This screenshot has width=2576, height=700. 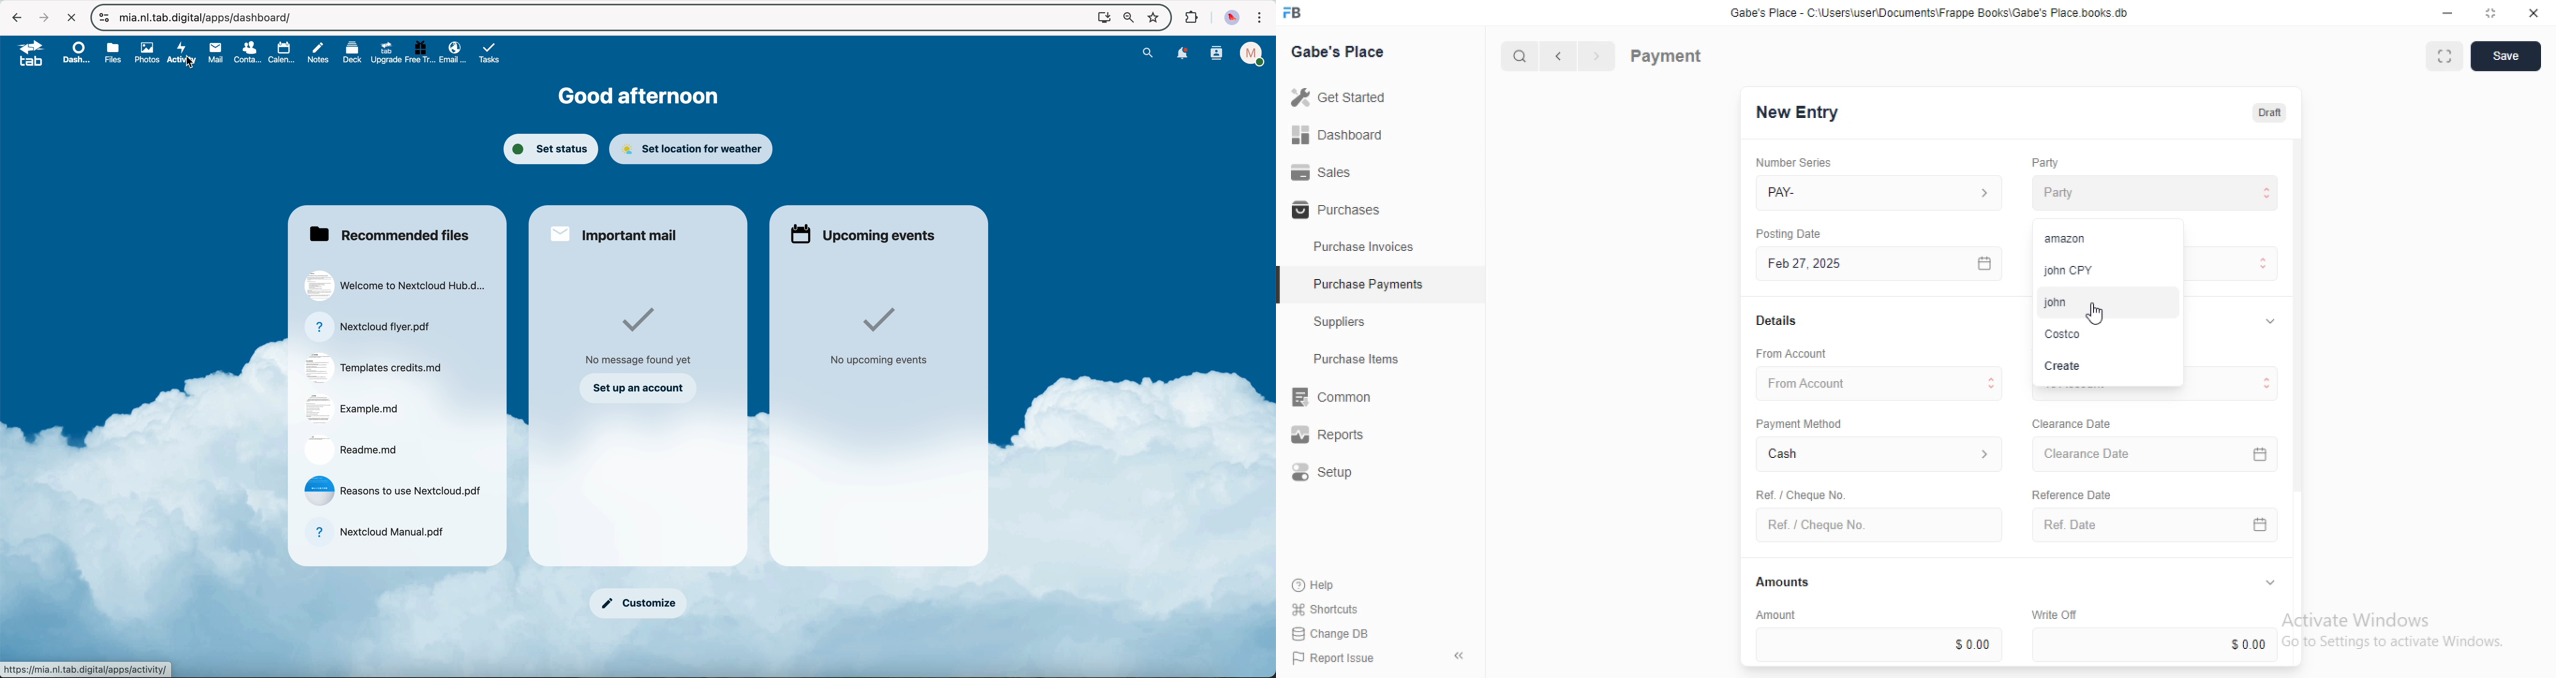 I want to click on url, so click(x=86, y=669).